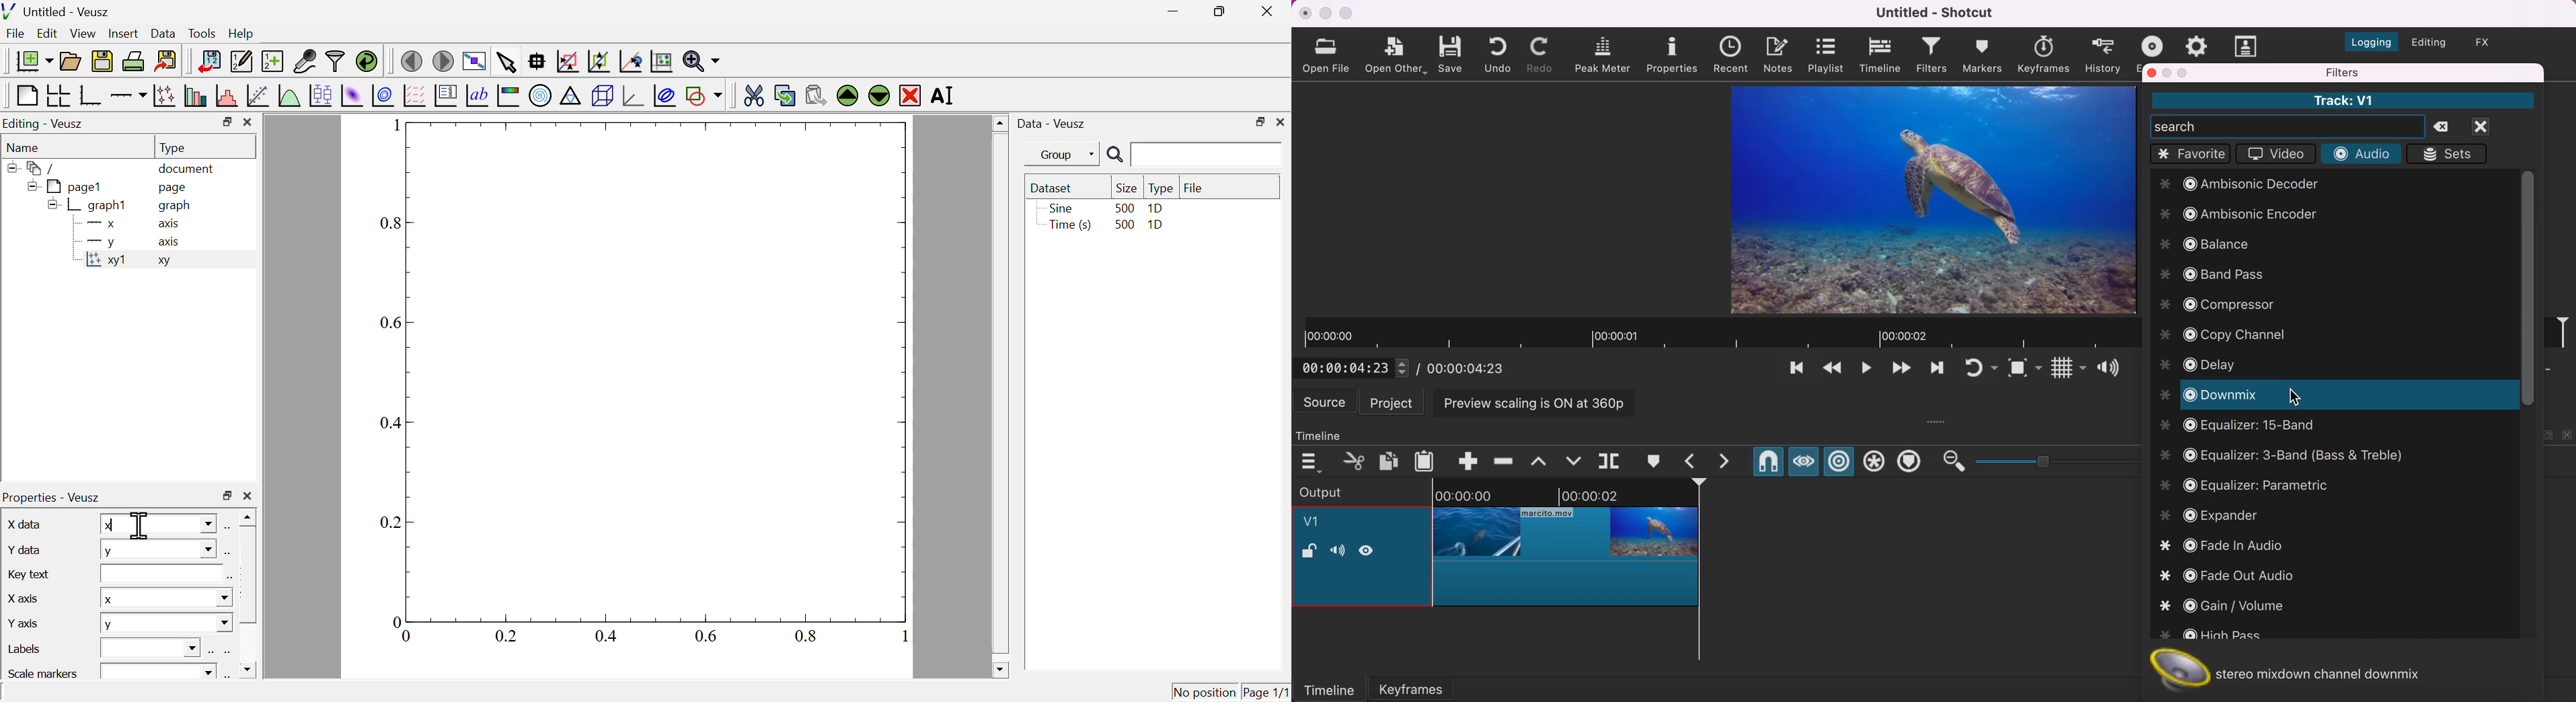 Image resolution: width=2576 pixels, height=728 pixels. Describe the element at coordinates (1258, 121) in the screenshot. I see `maximize` at that location.